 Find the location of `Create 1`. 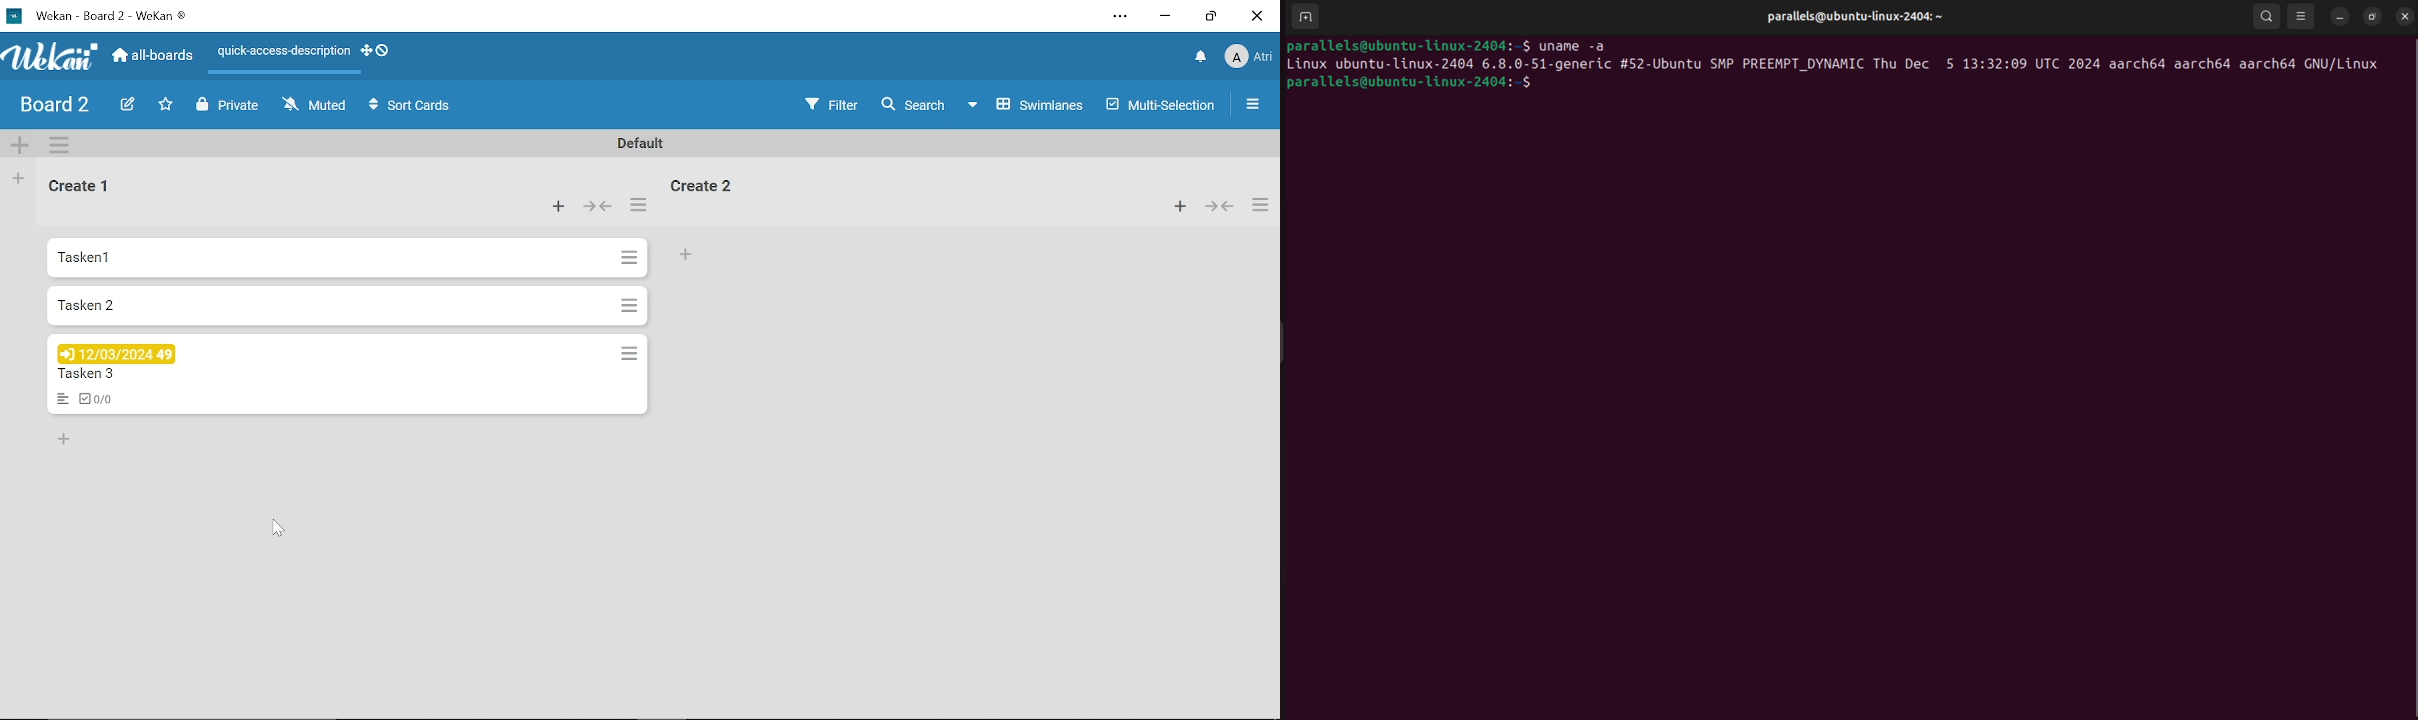

Create 1 is located at coordinates (84, 183).